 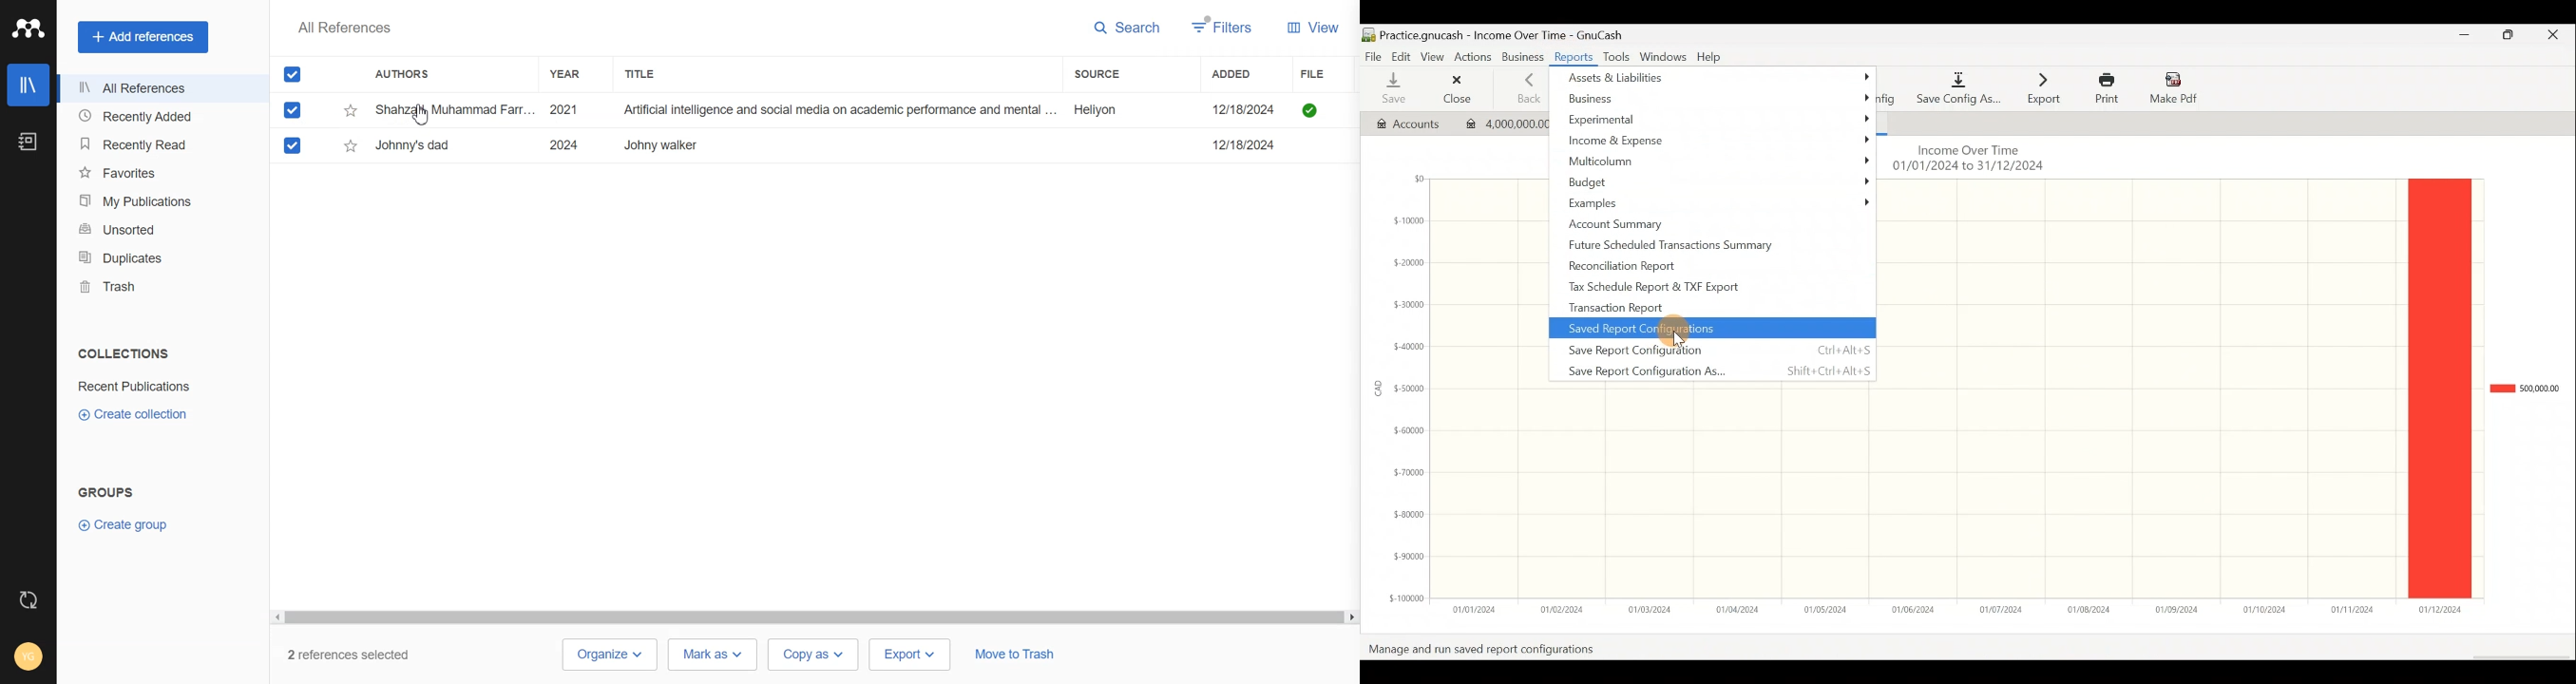 What do you see at coordinates (1398, 55) in the screenshot?
I see `Edit` at bounding box center [1398, 55].